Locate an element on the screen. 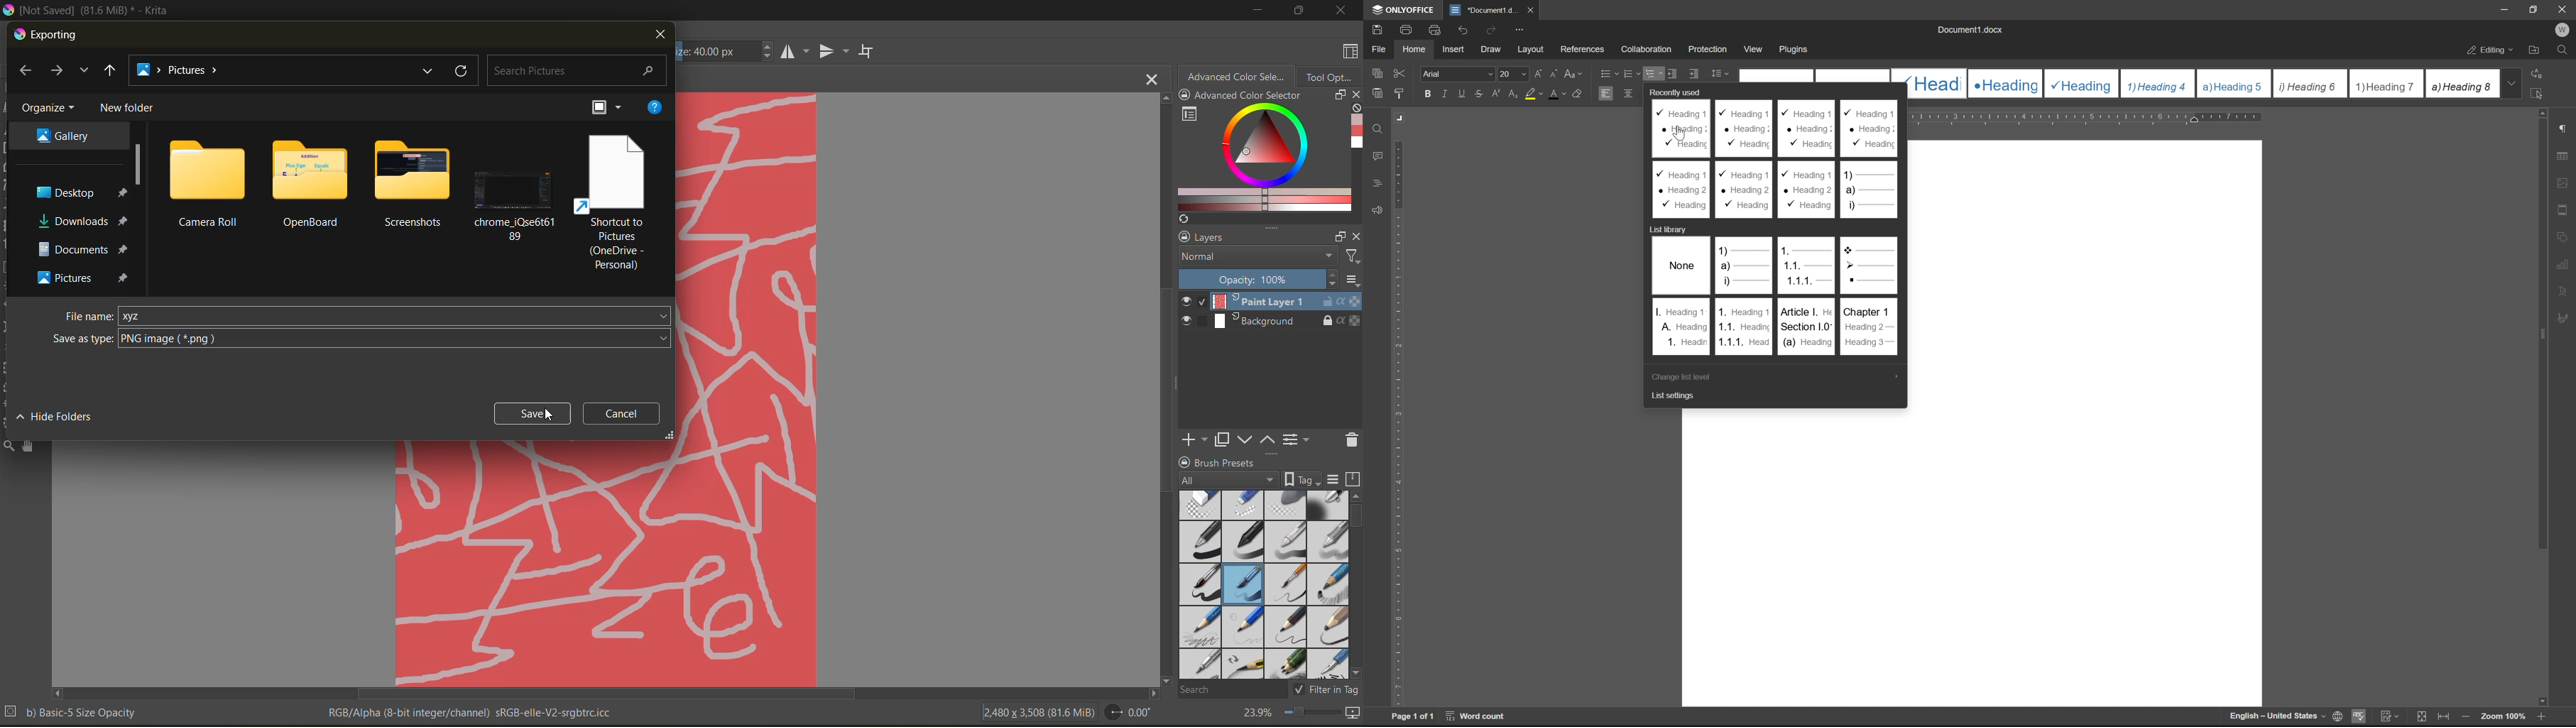  Heading 2 is located at coordinates (2005, 83).